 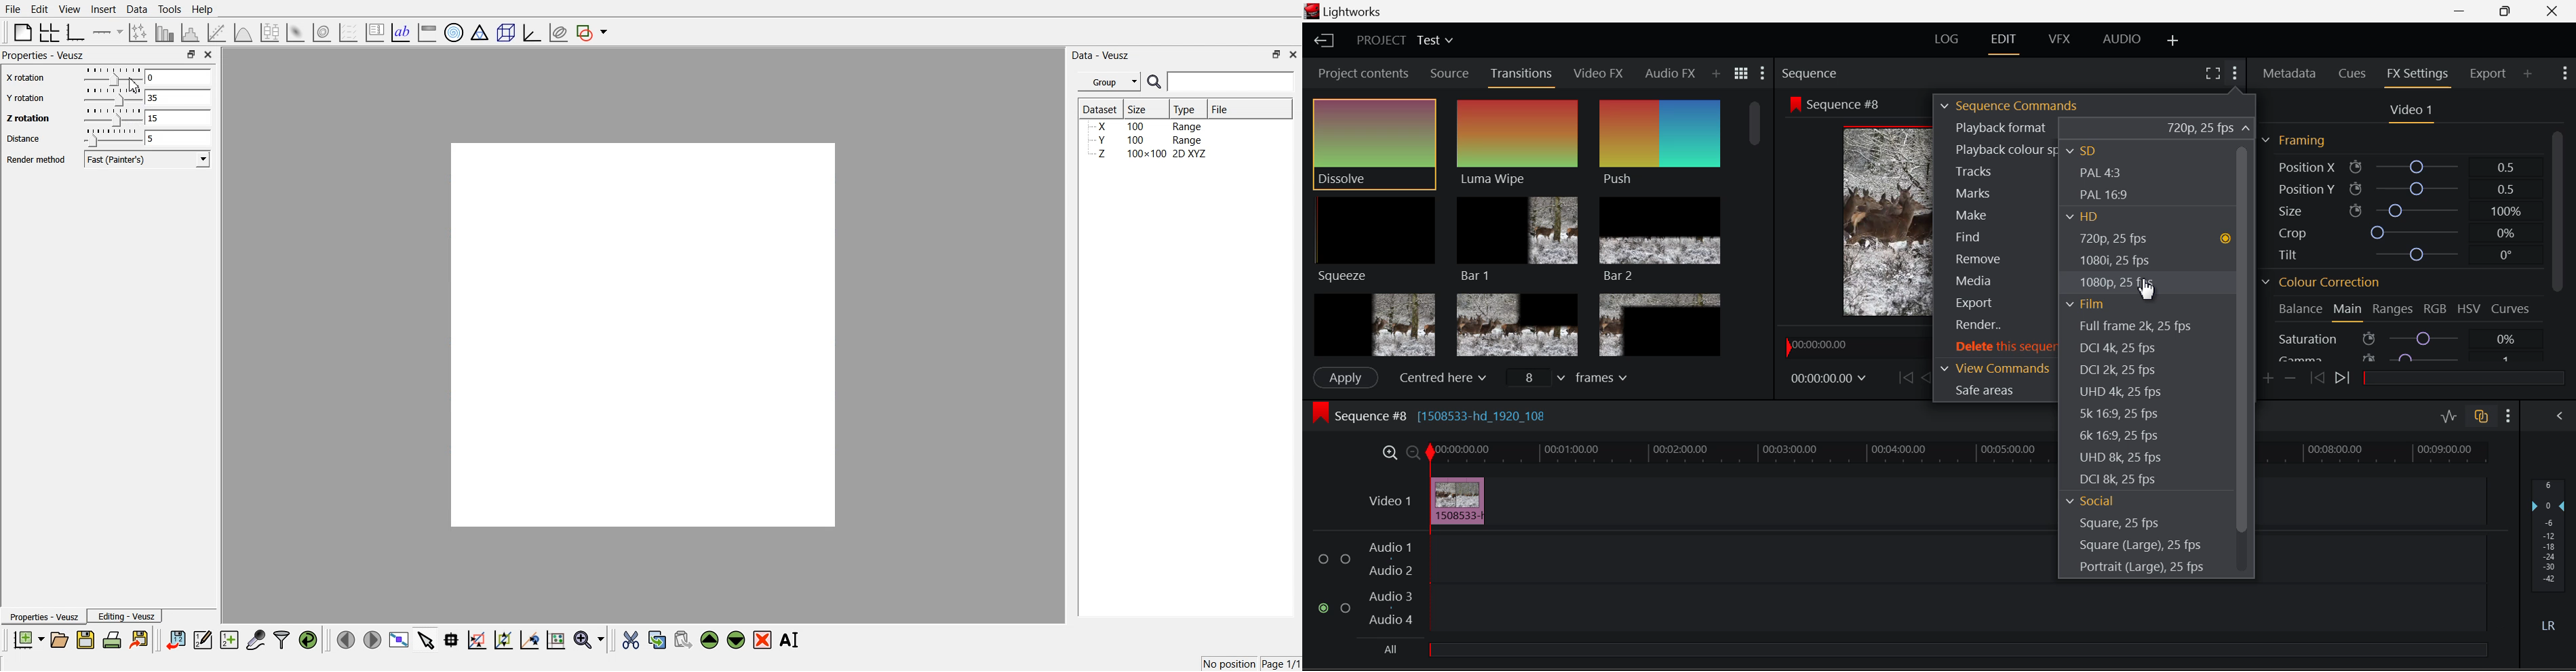 I want to click on 0, so click(x=176, y=77).